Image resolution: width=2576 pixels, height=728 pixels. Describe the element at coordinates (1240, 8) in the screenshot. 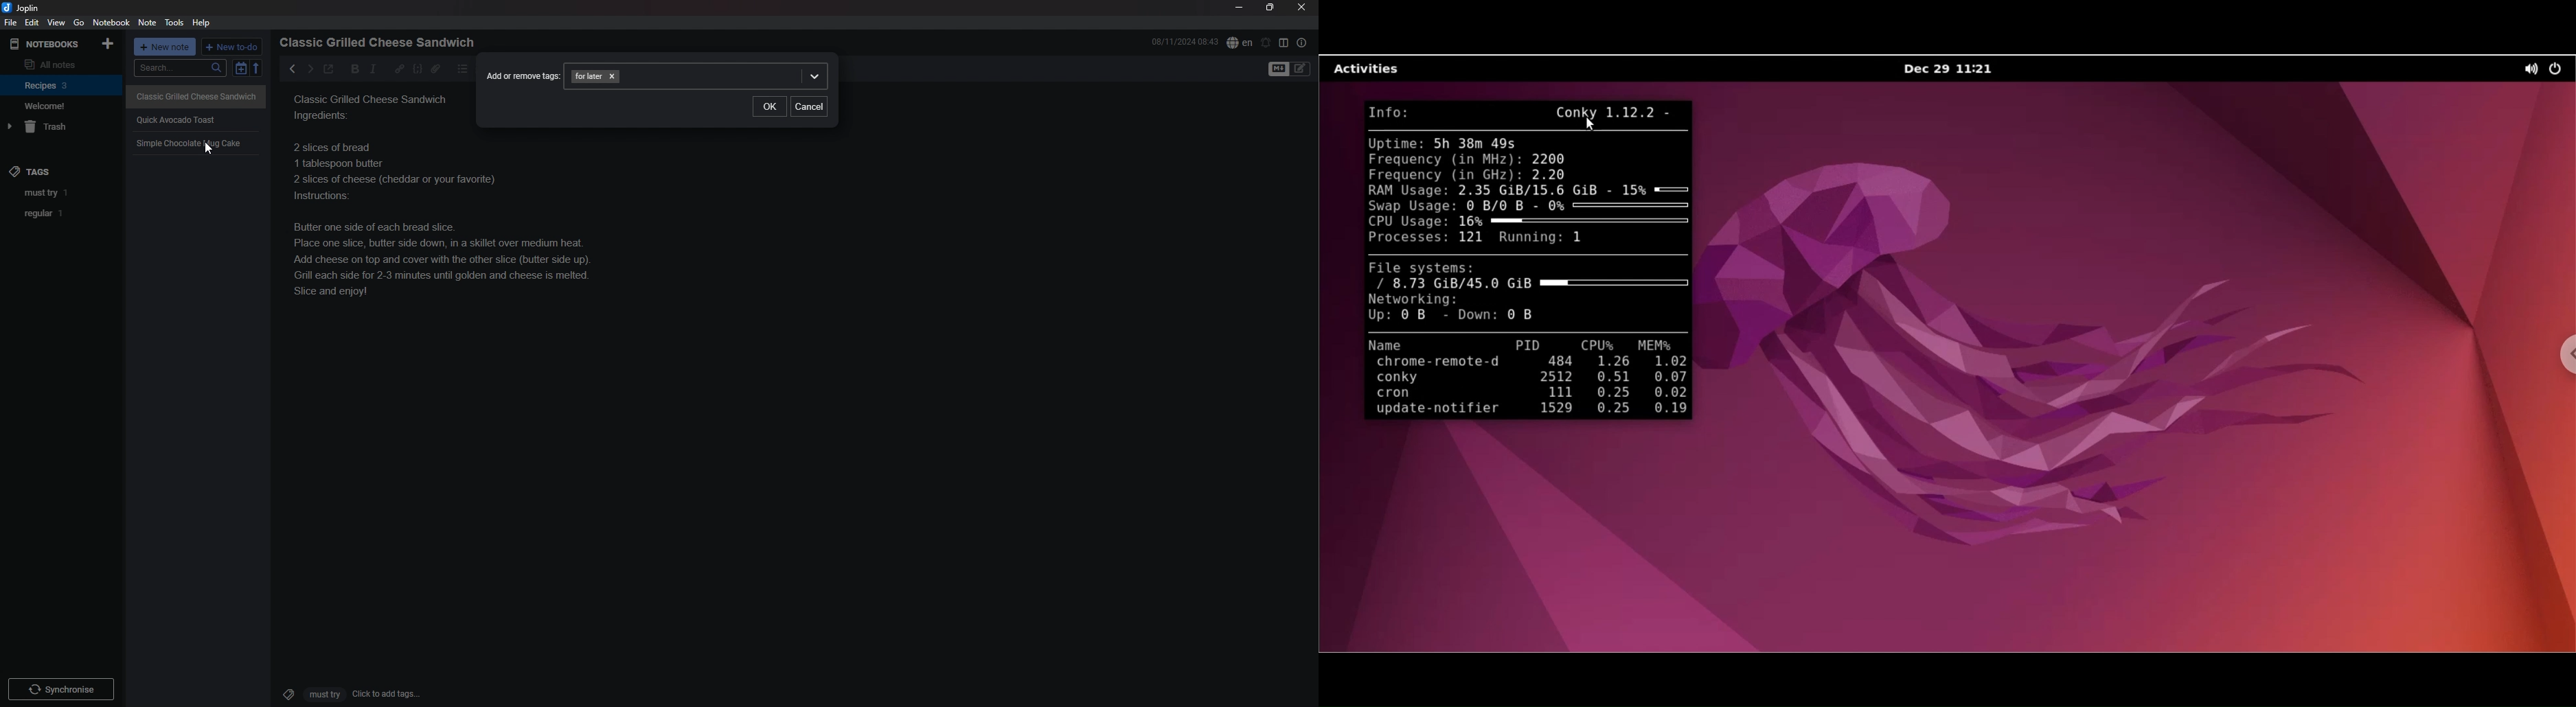

I see `minimize` at that location.